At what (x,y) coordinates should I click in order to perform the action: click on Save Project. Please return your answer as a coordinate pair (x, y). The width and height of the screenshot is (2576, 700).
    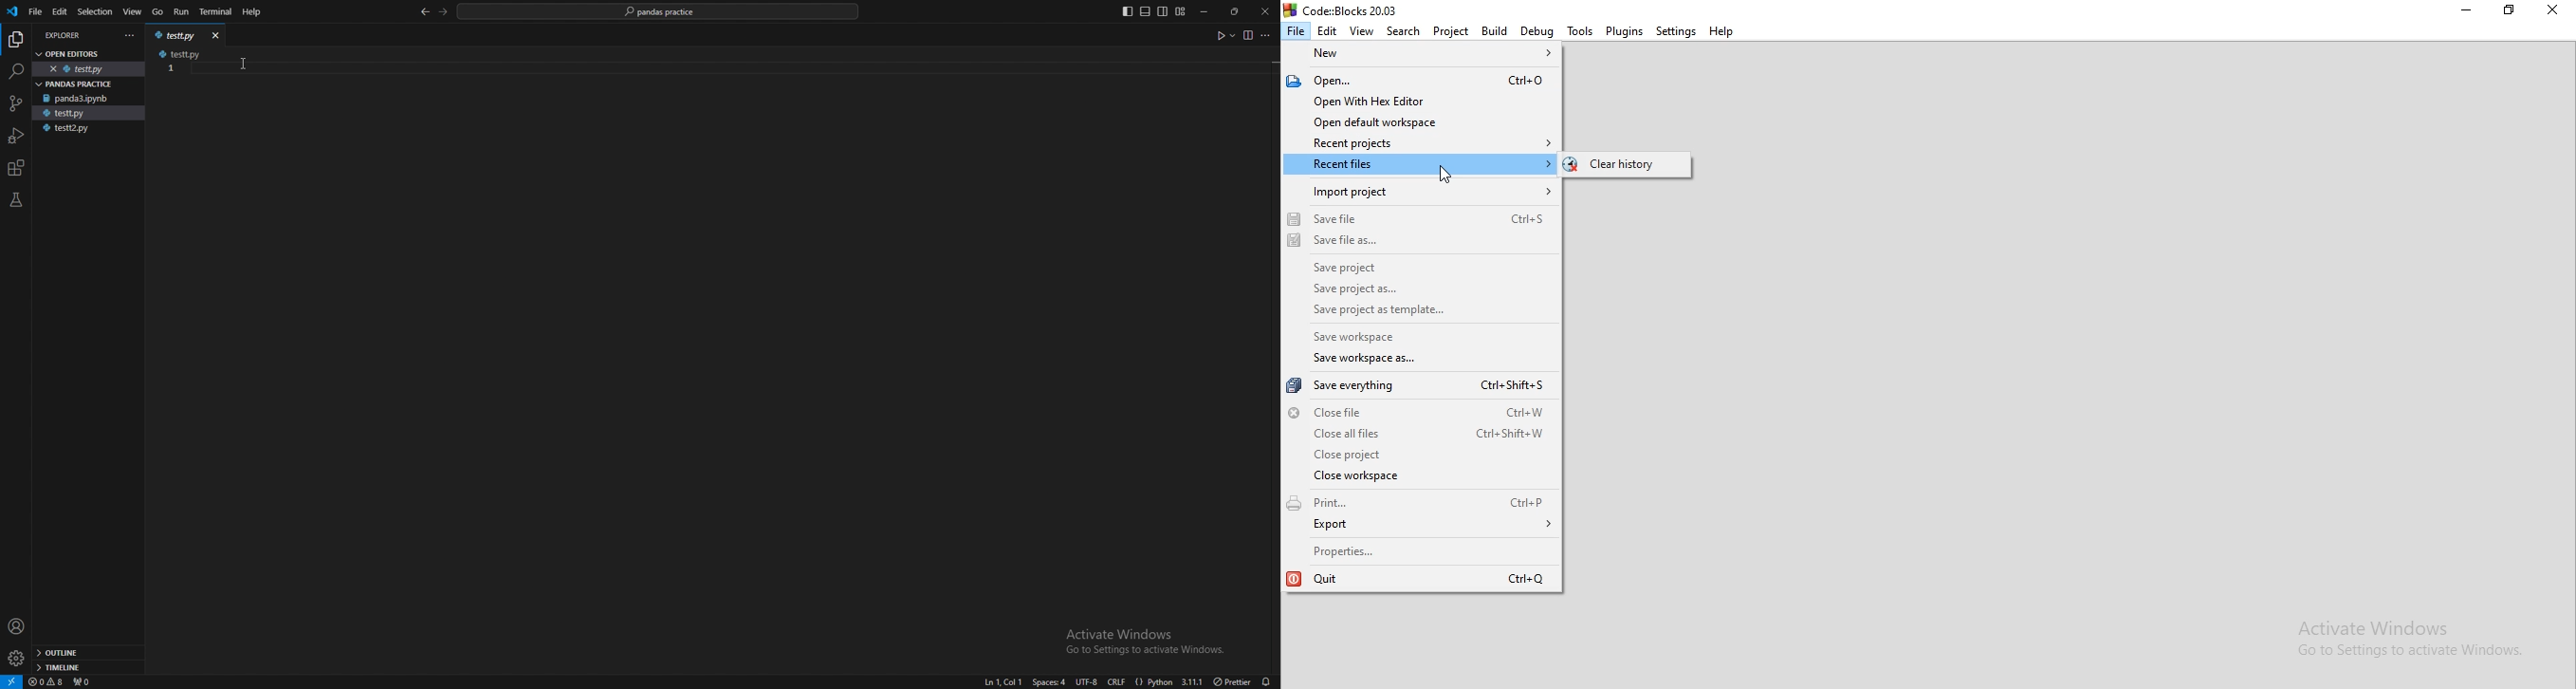
    Looking at the image, I should click on (1425, 272).